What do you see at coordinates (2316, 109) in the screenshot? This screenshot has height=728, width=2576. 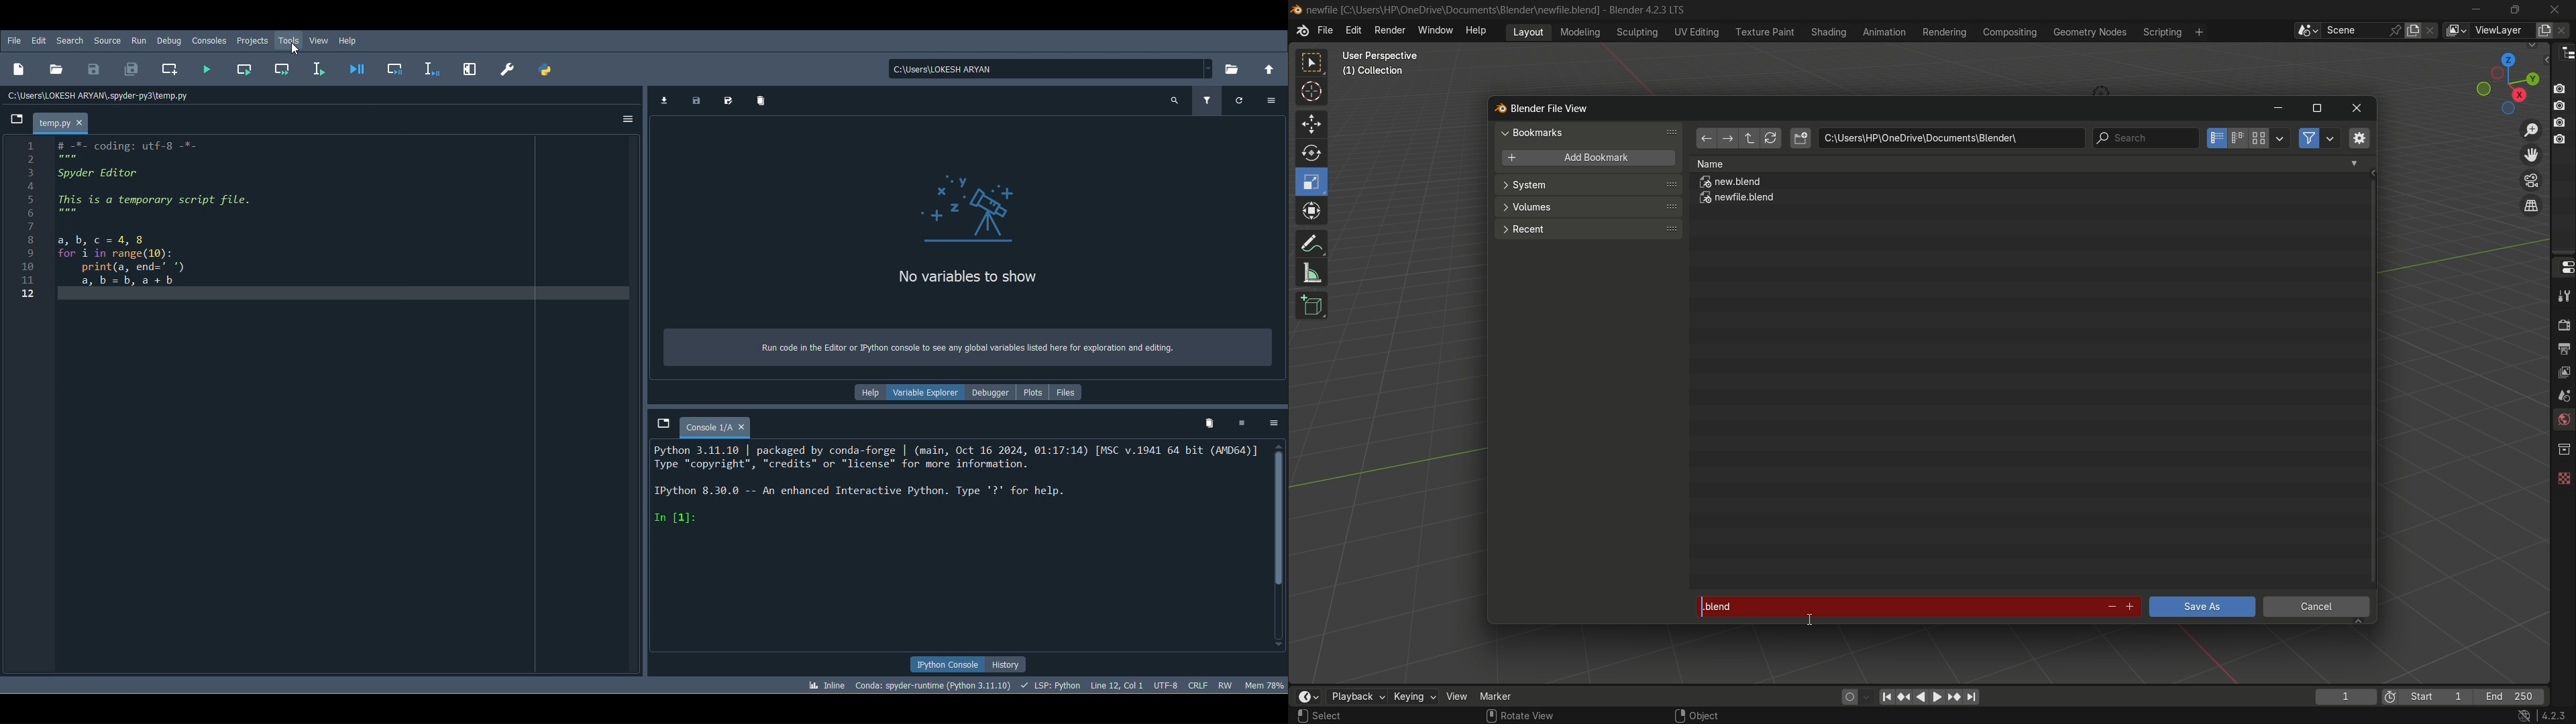 I see `maximize or restore` at bounding box center [2316, 109].